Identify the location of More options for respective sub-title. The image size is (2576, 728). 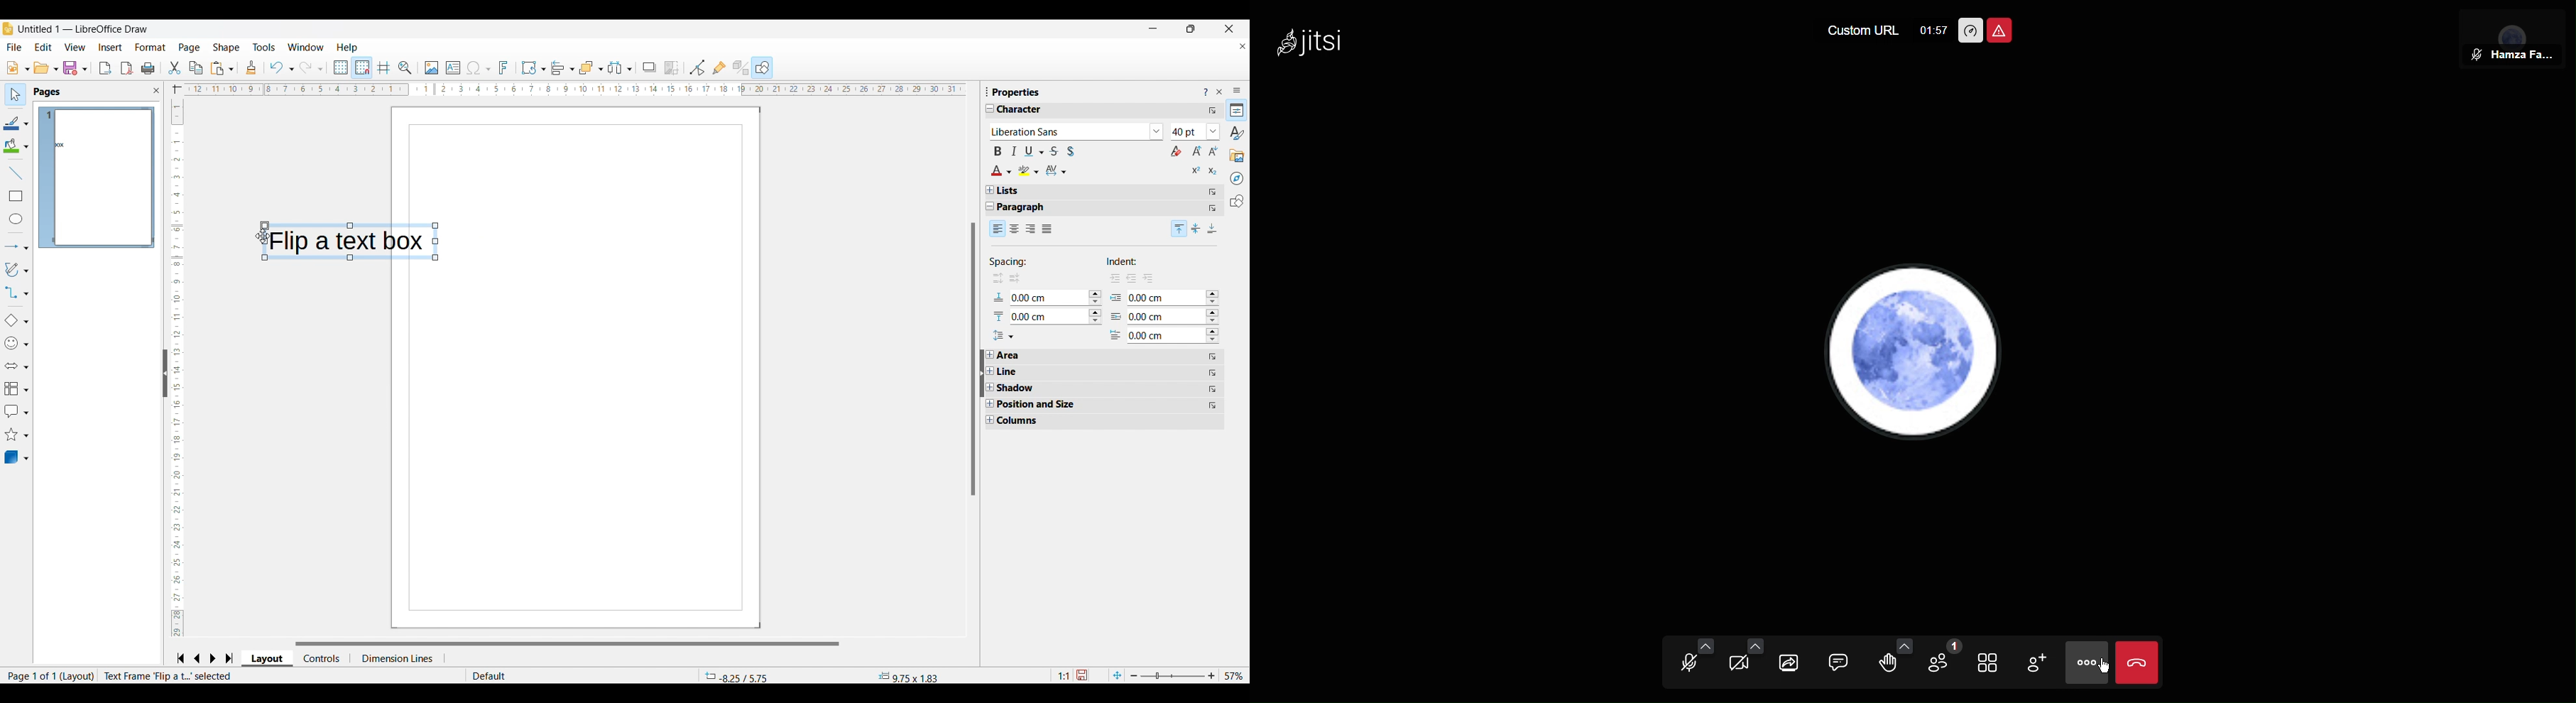
(1213, 381).